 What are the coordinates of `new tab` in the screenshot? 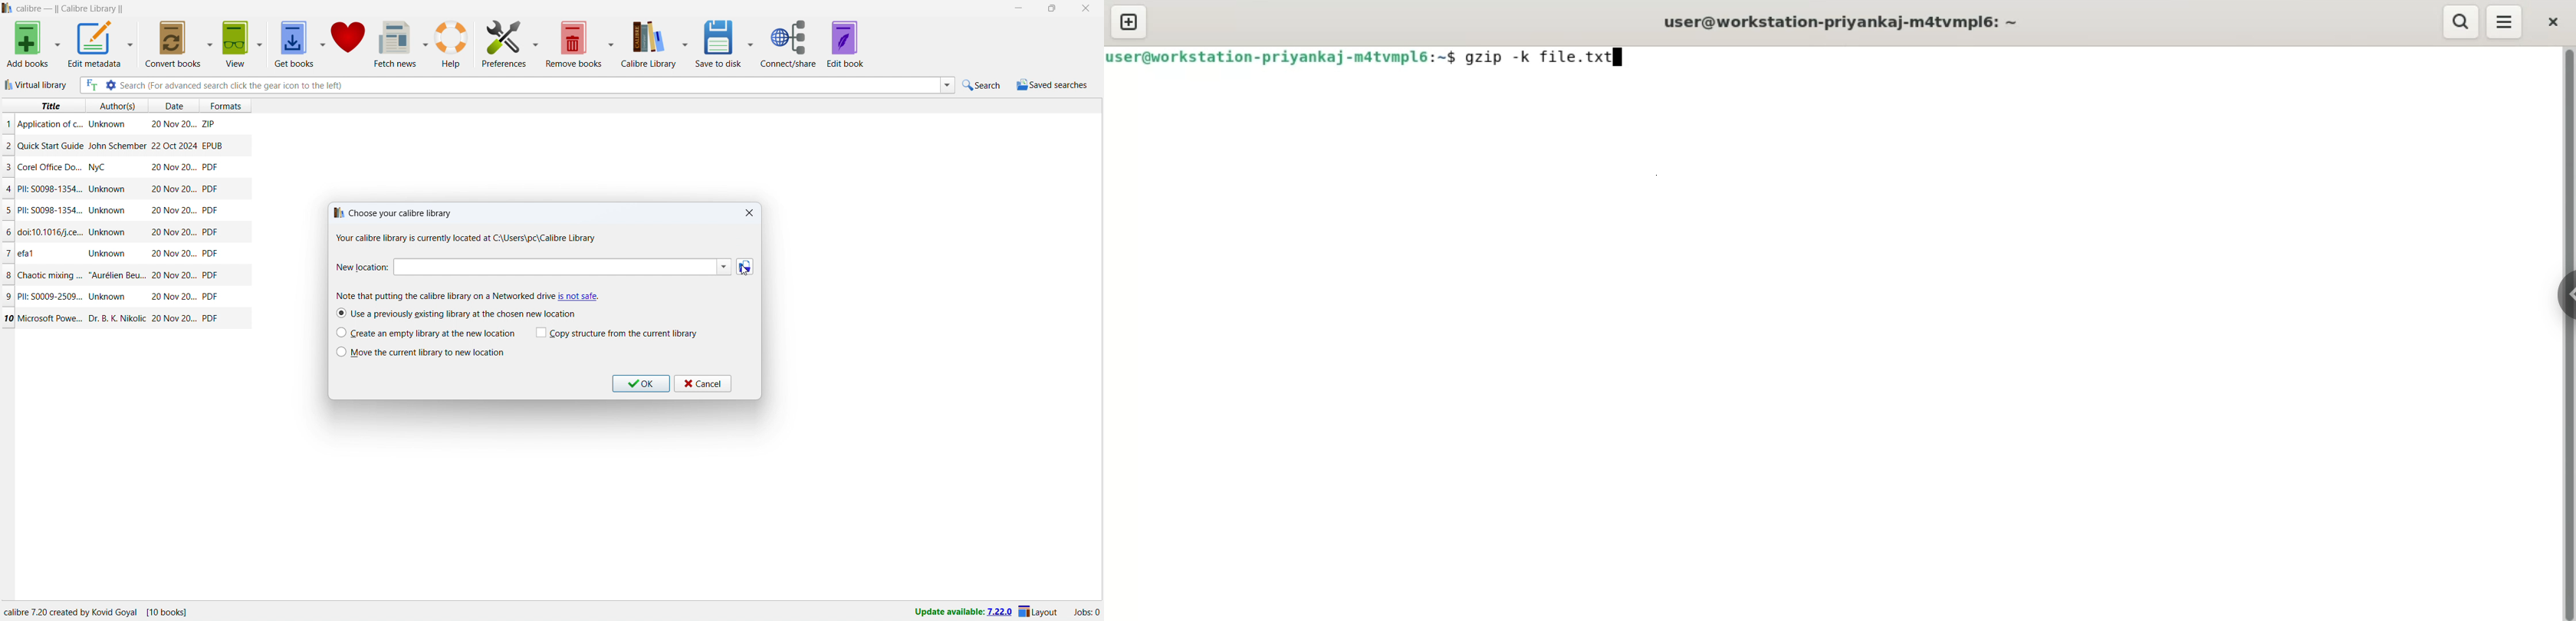 It's located at (1130, 23).